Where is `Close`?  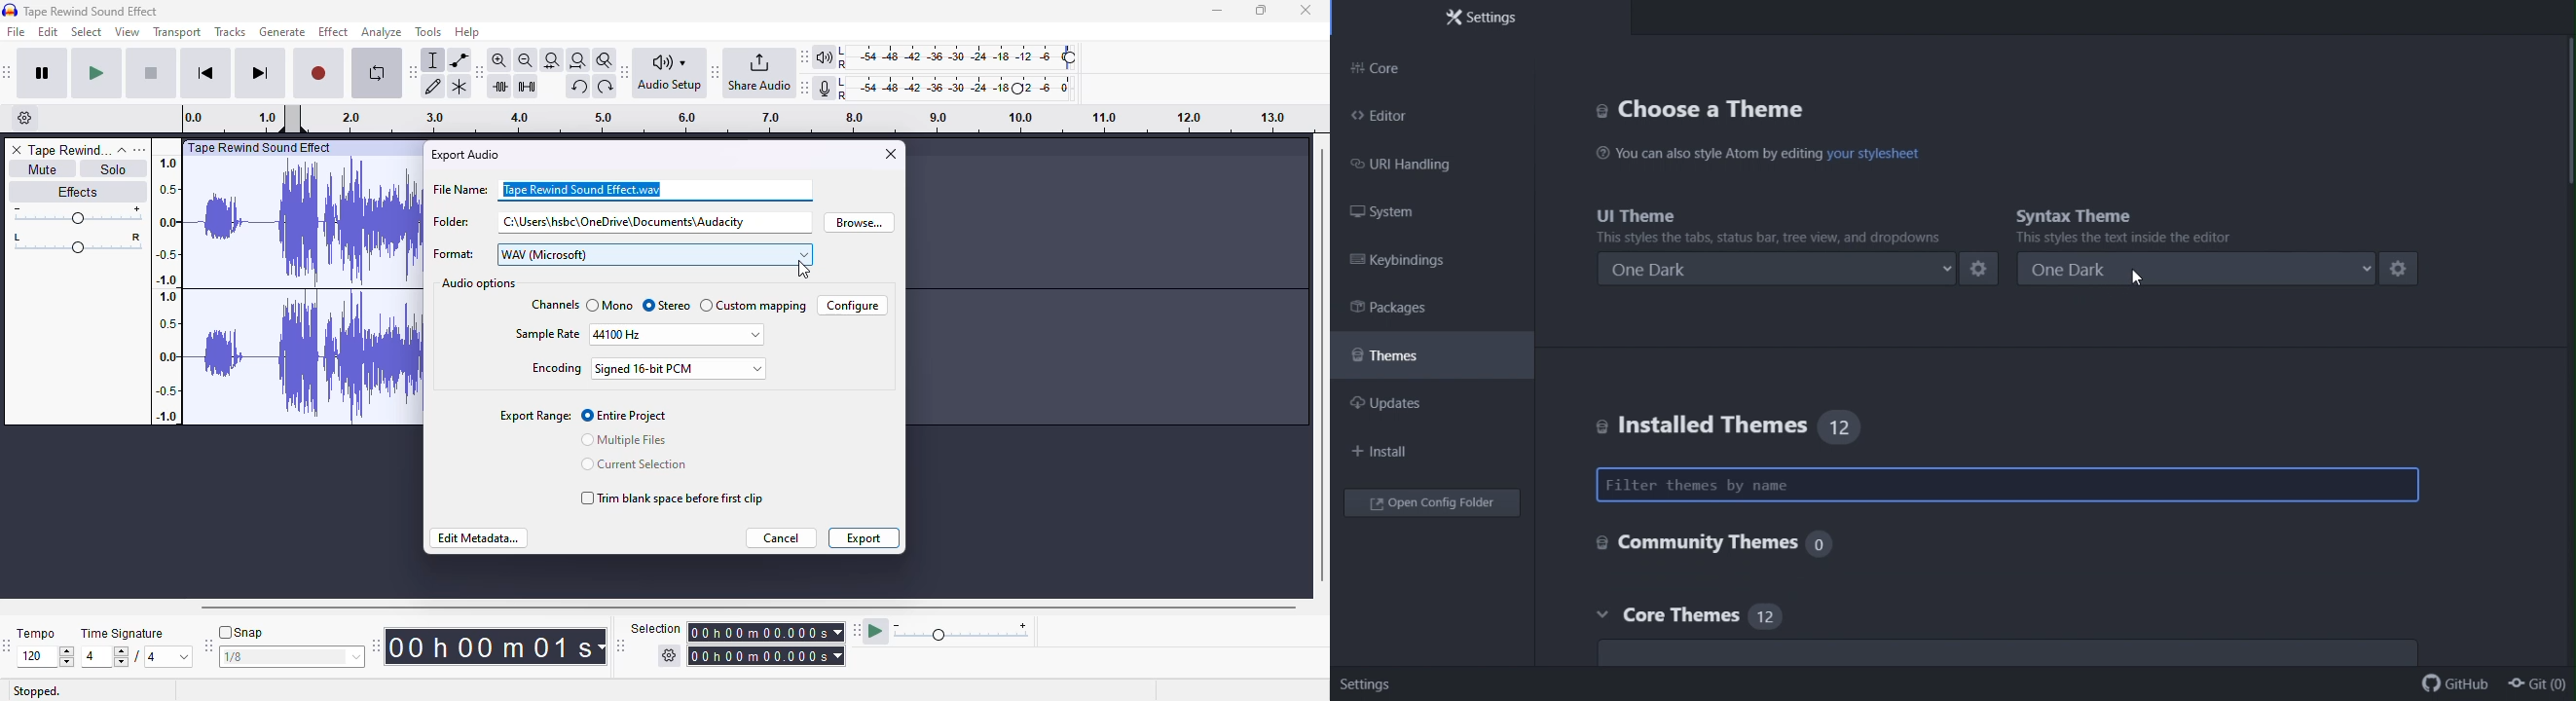 Close is located at coordinates (1307, 13).